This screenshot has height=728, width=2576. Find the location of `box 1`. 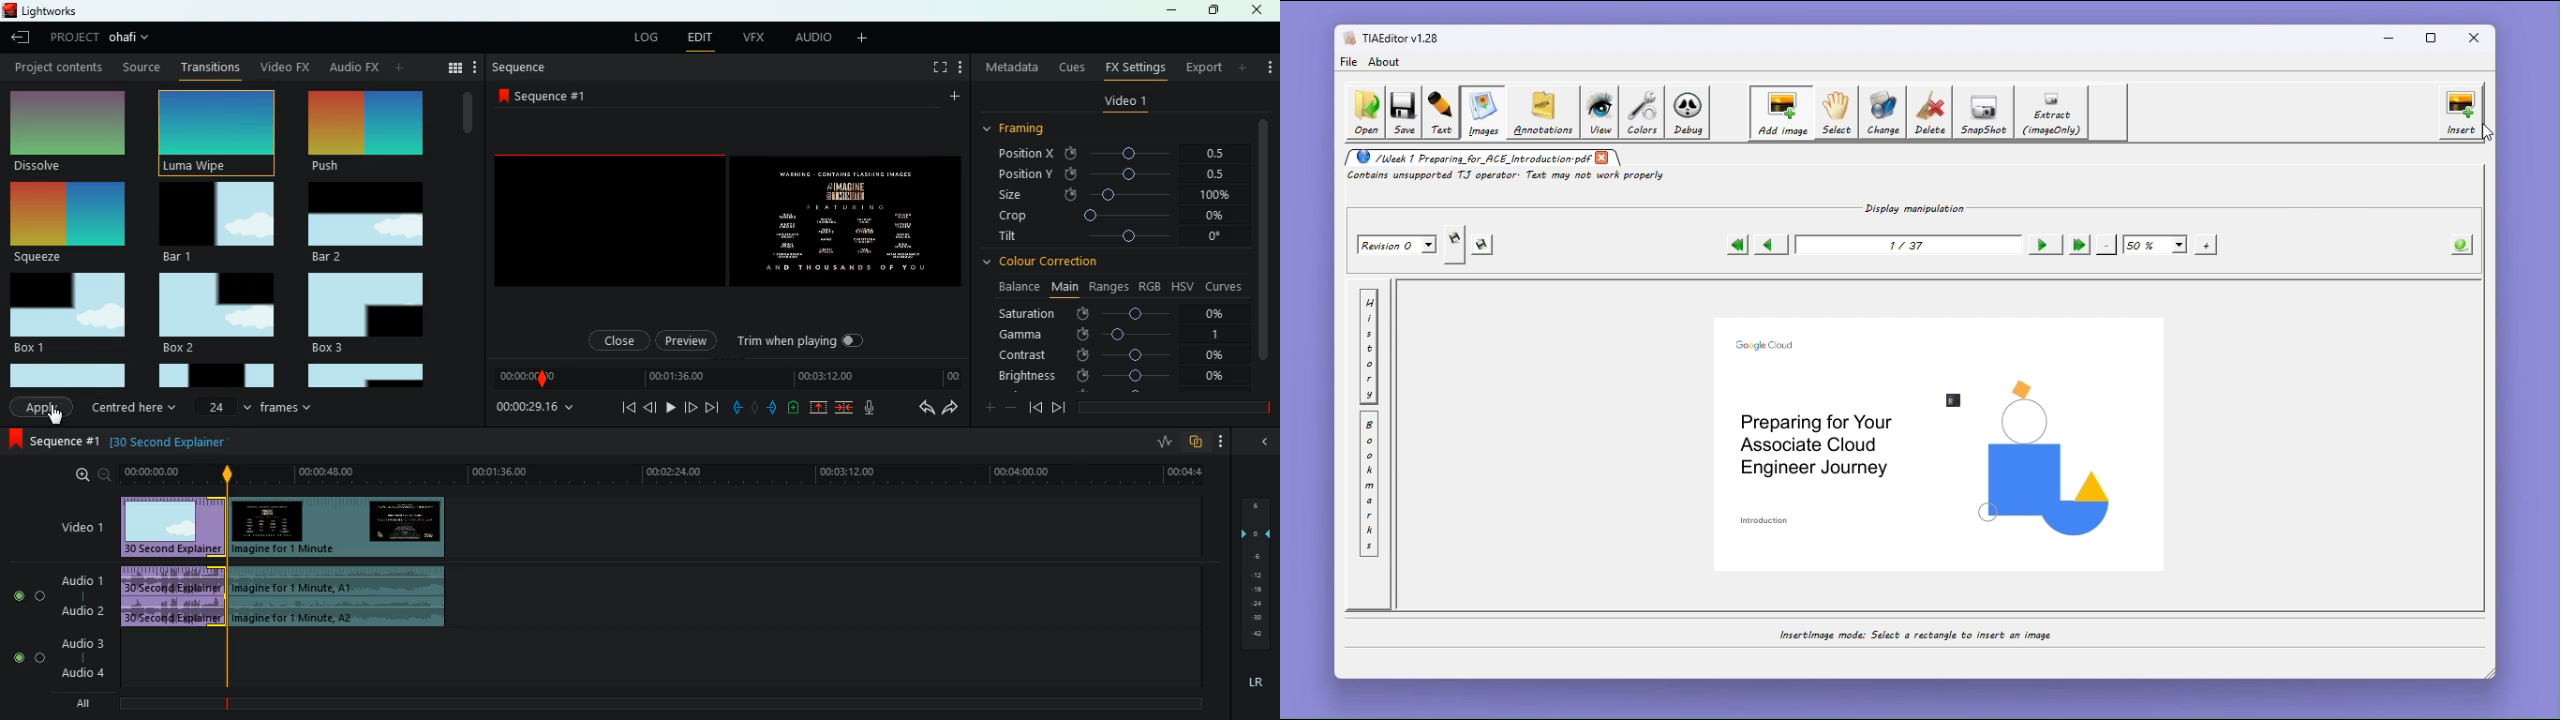

box 1 is located at coordinates (71, 311).